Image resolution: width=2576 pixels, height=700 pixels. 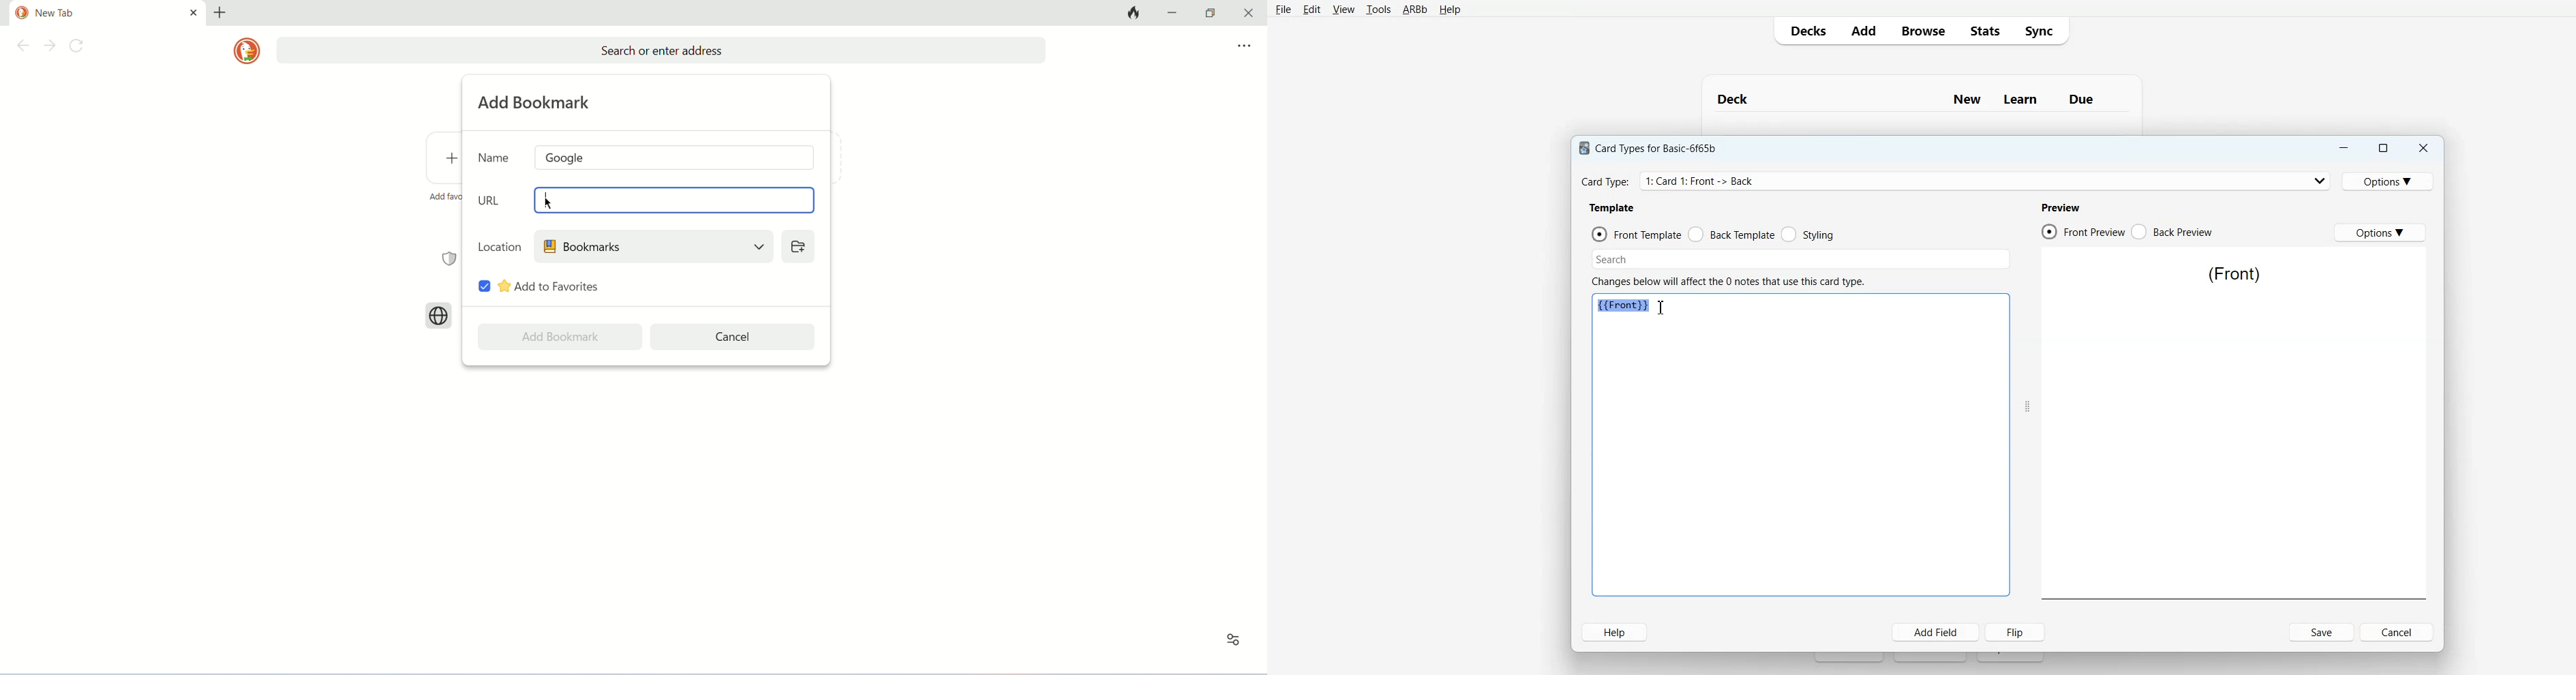 What do you see at coordinates (550, 286) in the screenshot?
I see `add to favorites` at bounding box center [550, 286].